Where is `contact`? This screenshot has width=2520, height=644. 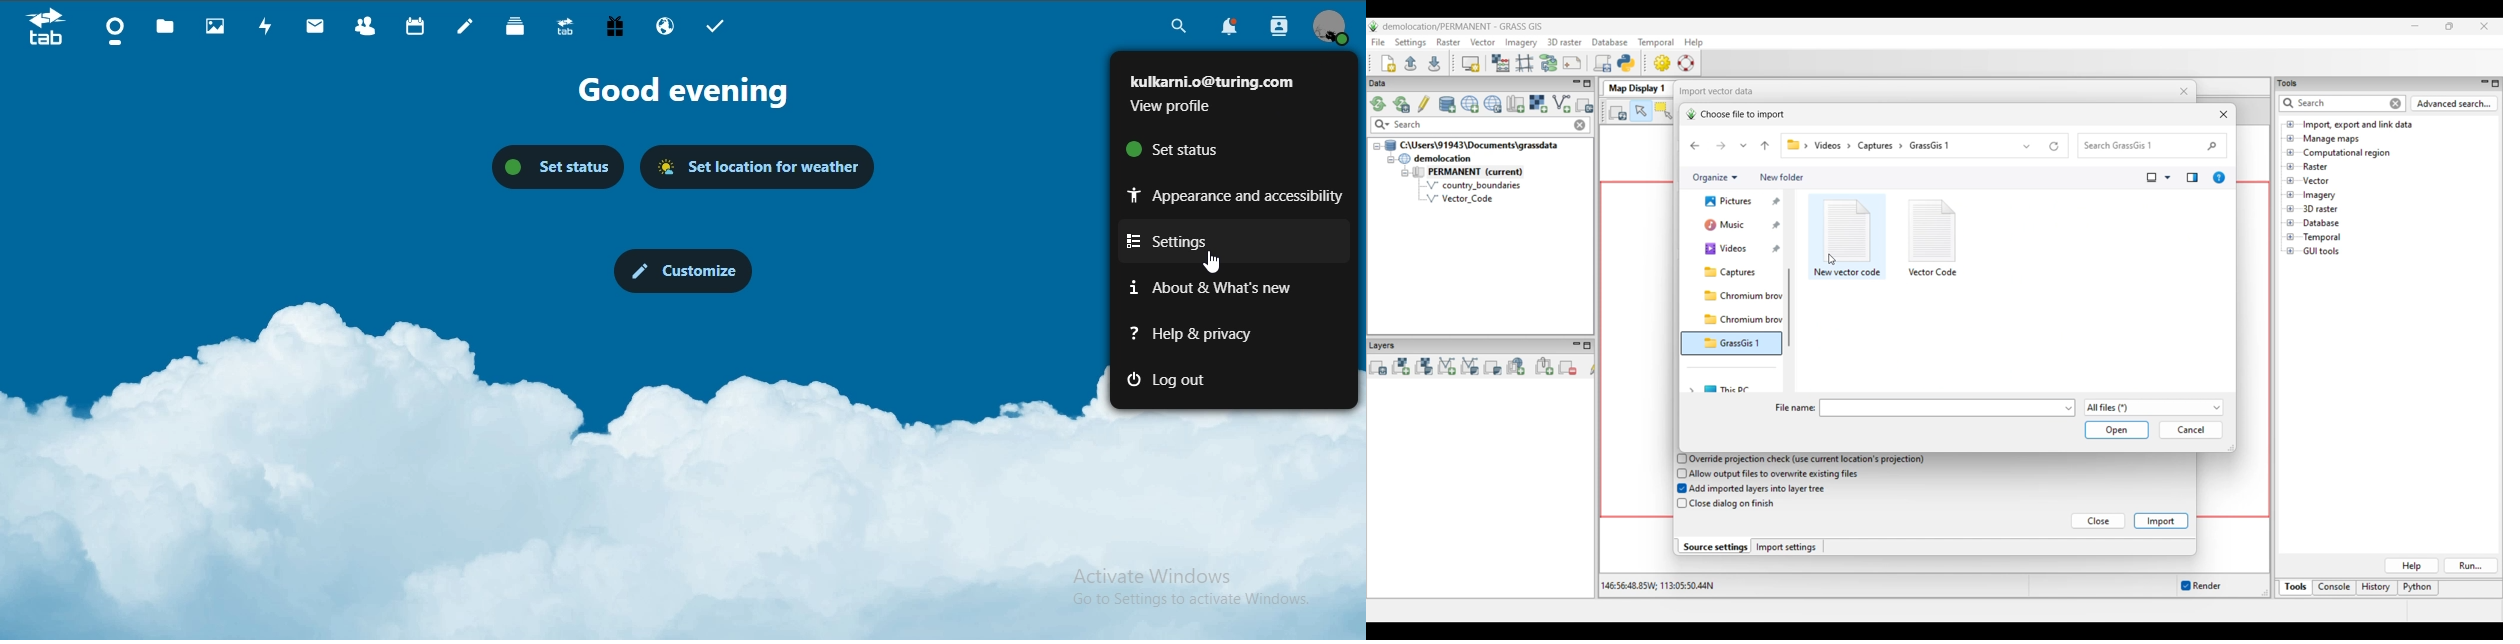
contact is located at coordinates (365, 27).